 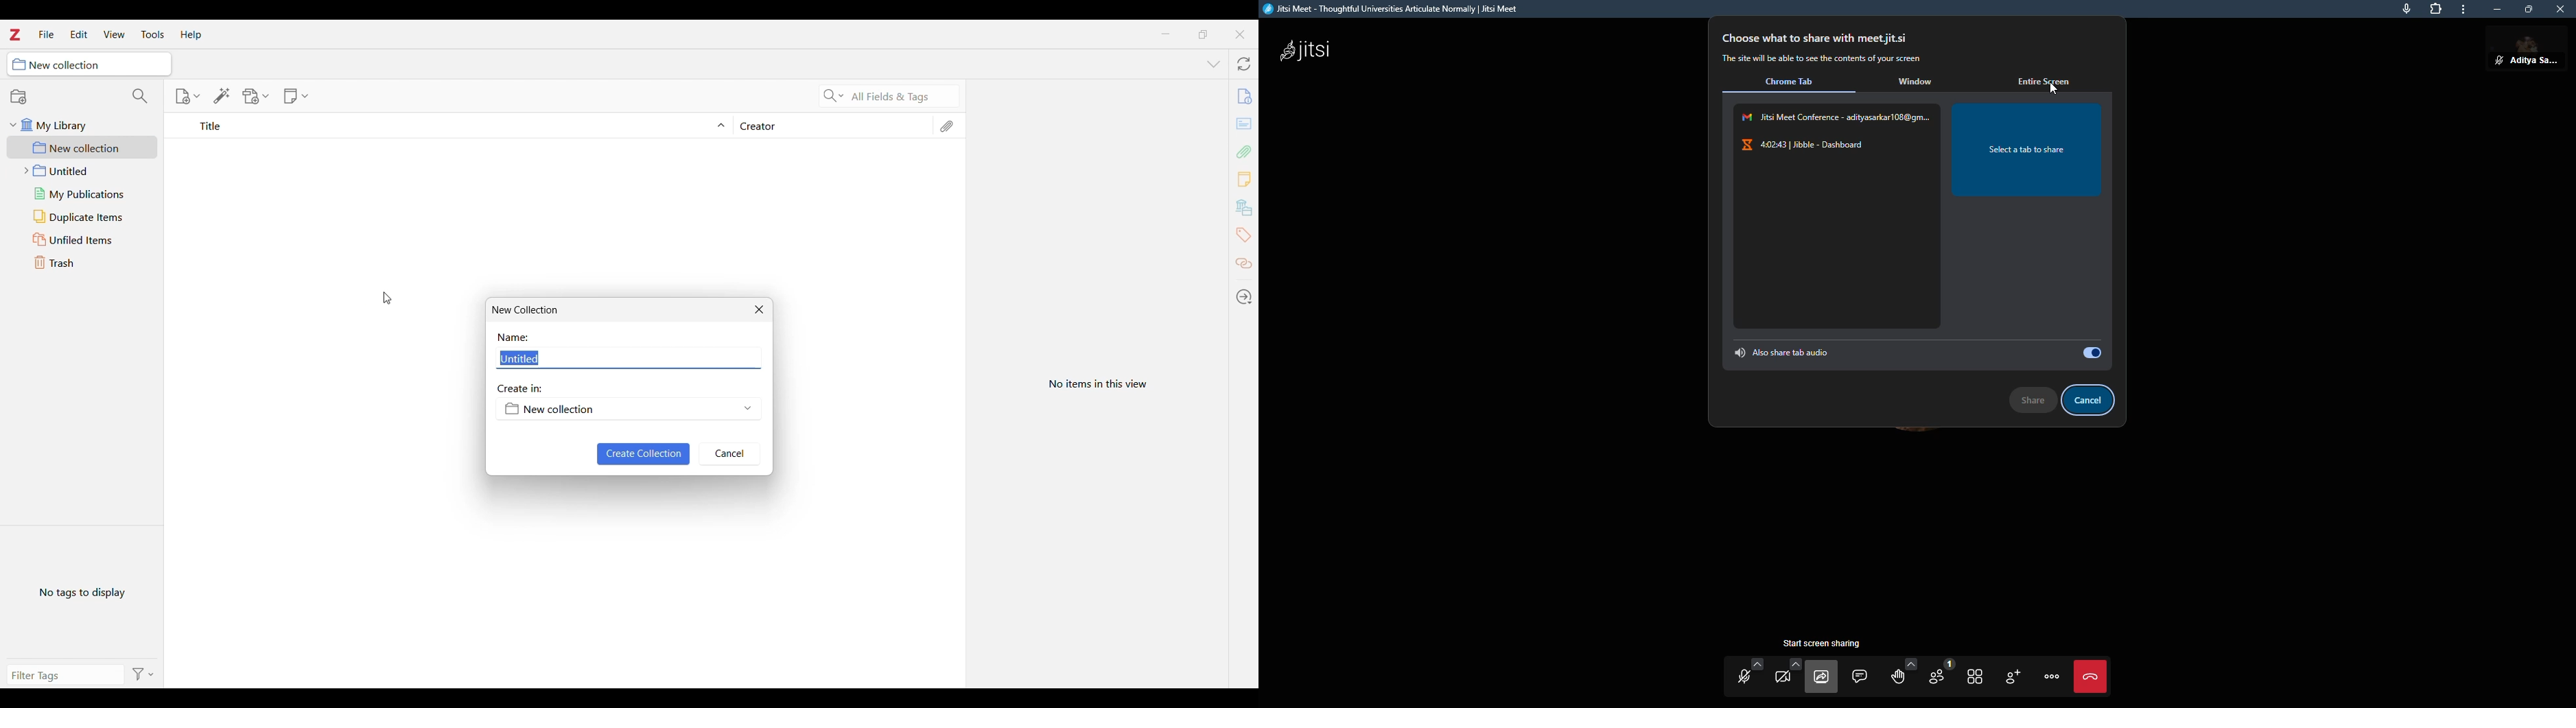 What do you see at coordinates (1246, 125) in the screenshot?
I see `cards` at bounding box center [1246, 125].